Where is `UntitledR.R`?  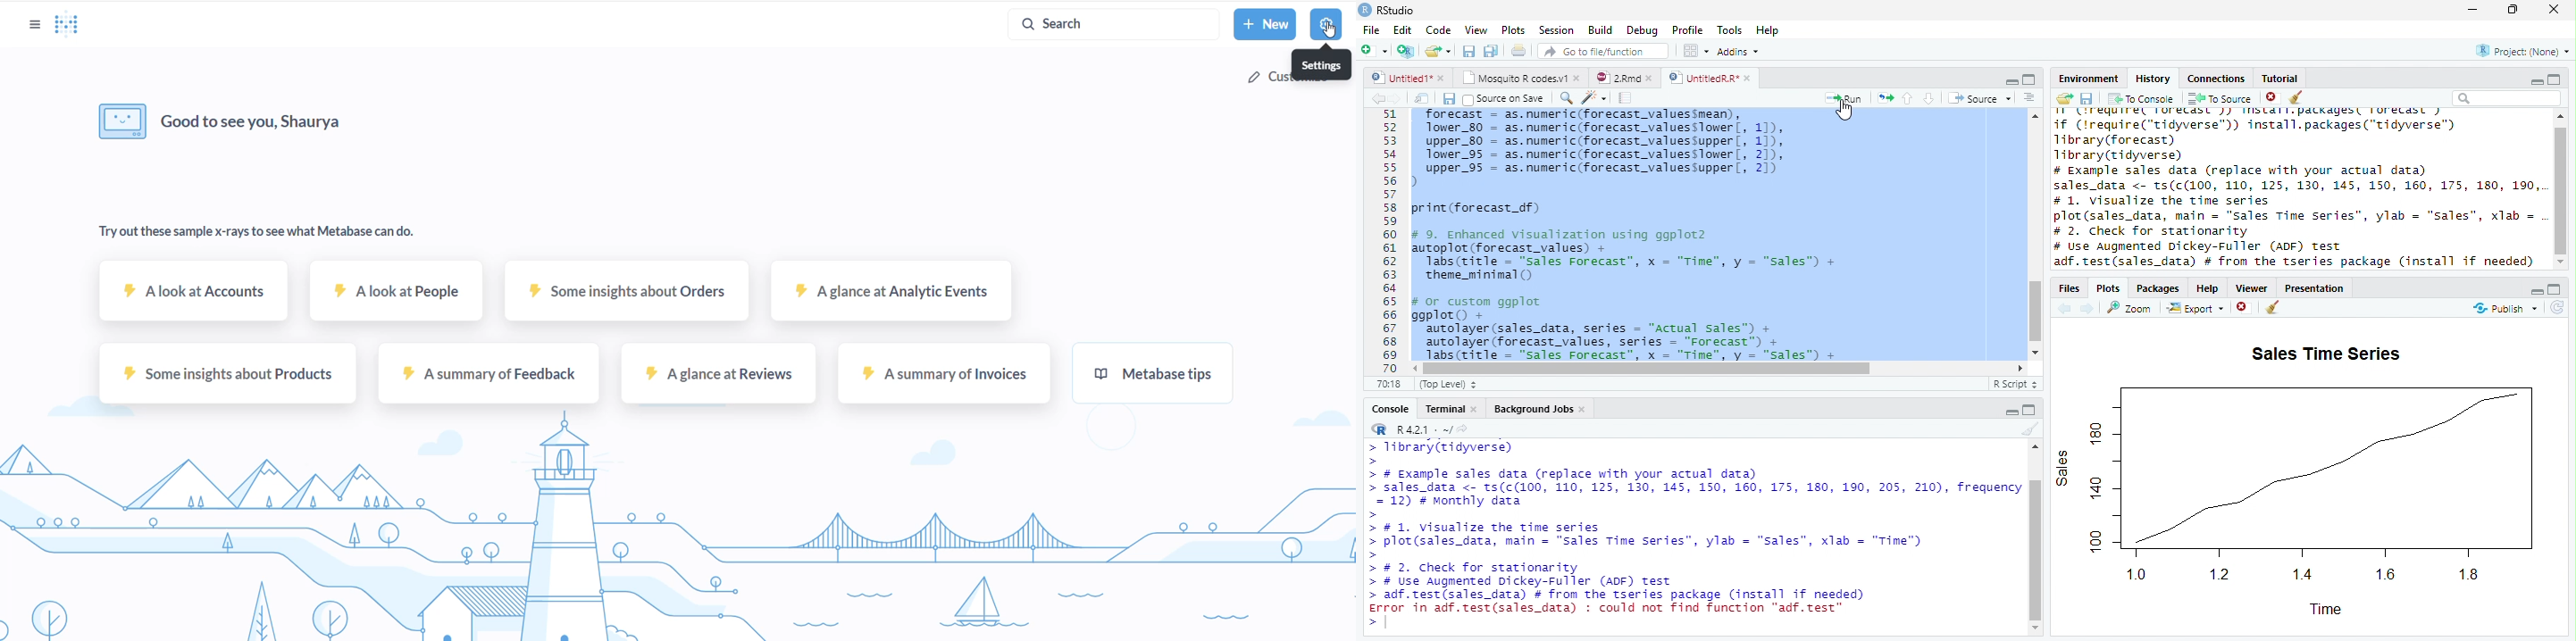
UntitledR.R is located at coordinates (1716, 77).